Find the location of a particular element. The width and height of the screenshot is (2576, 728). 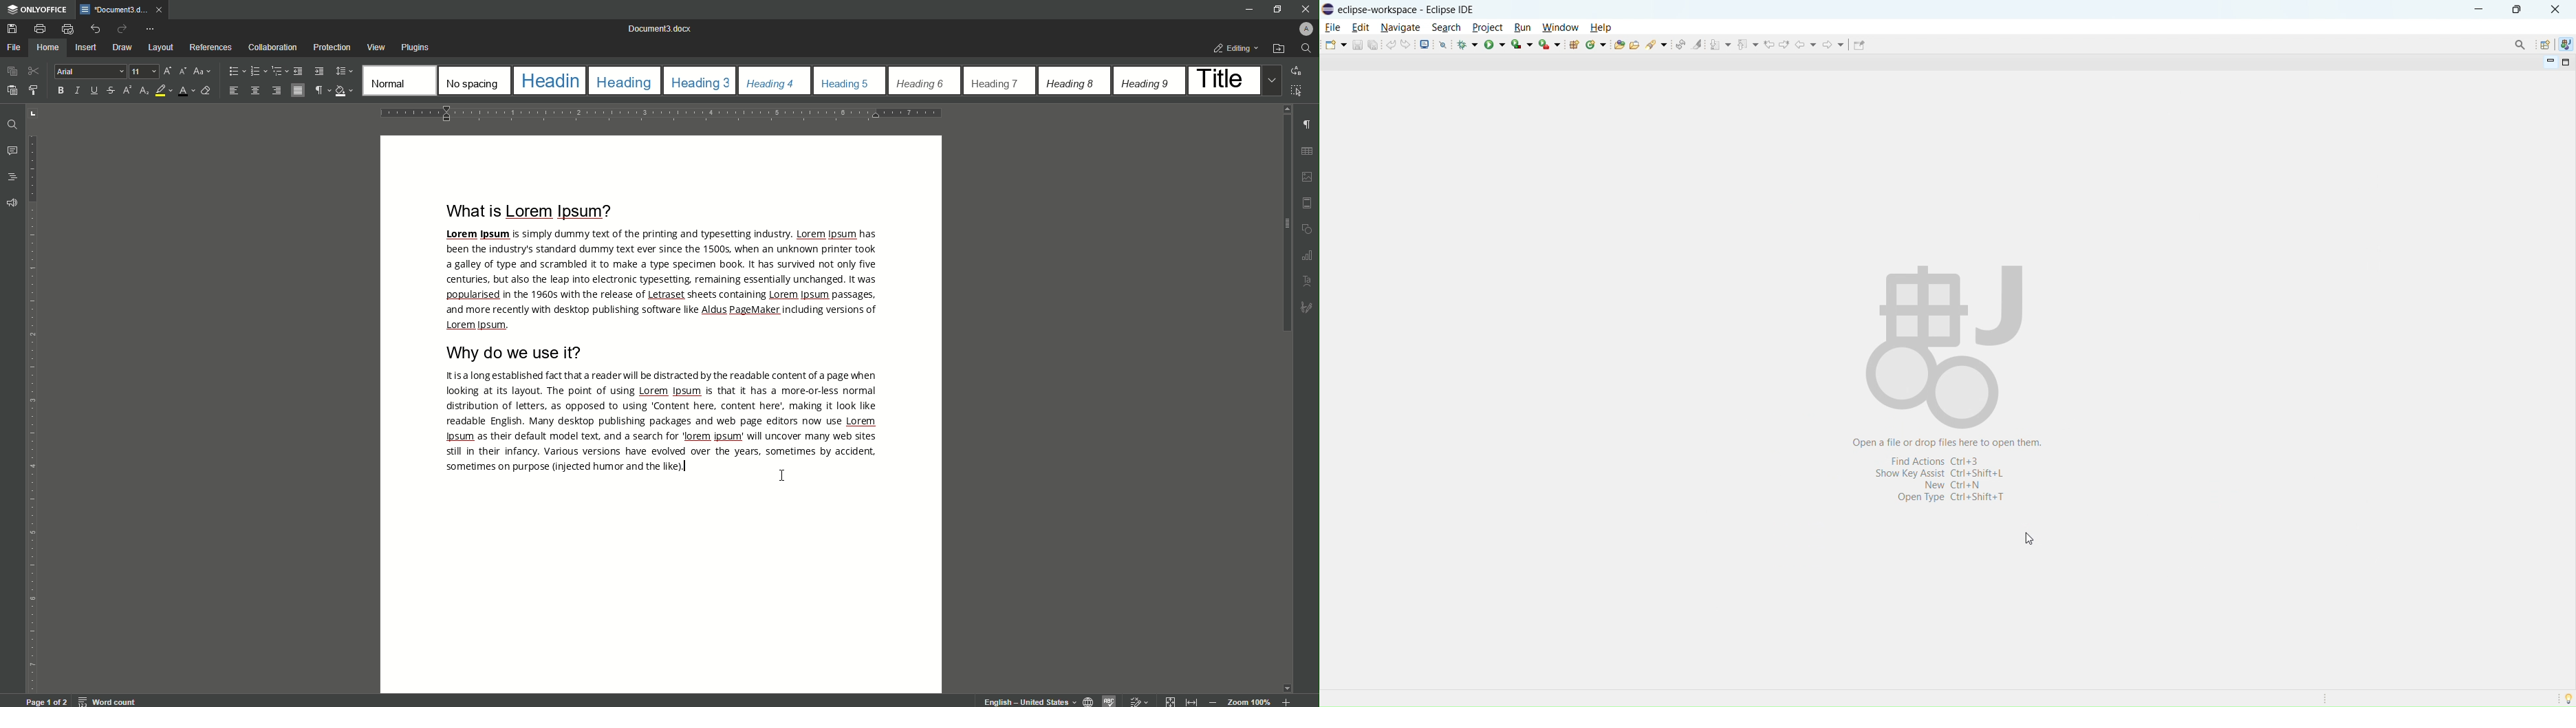

Bullets is located at coordinates (233, 72).